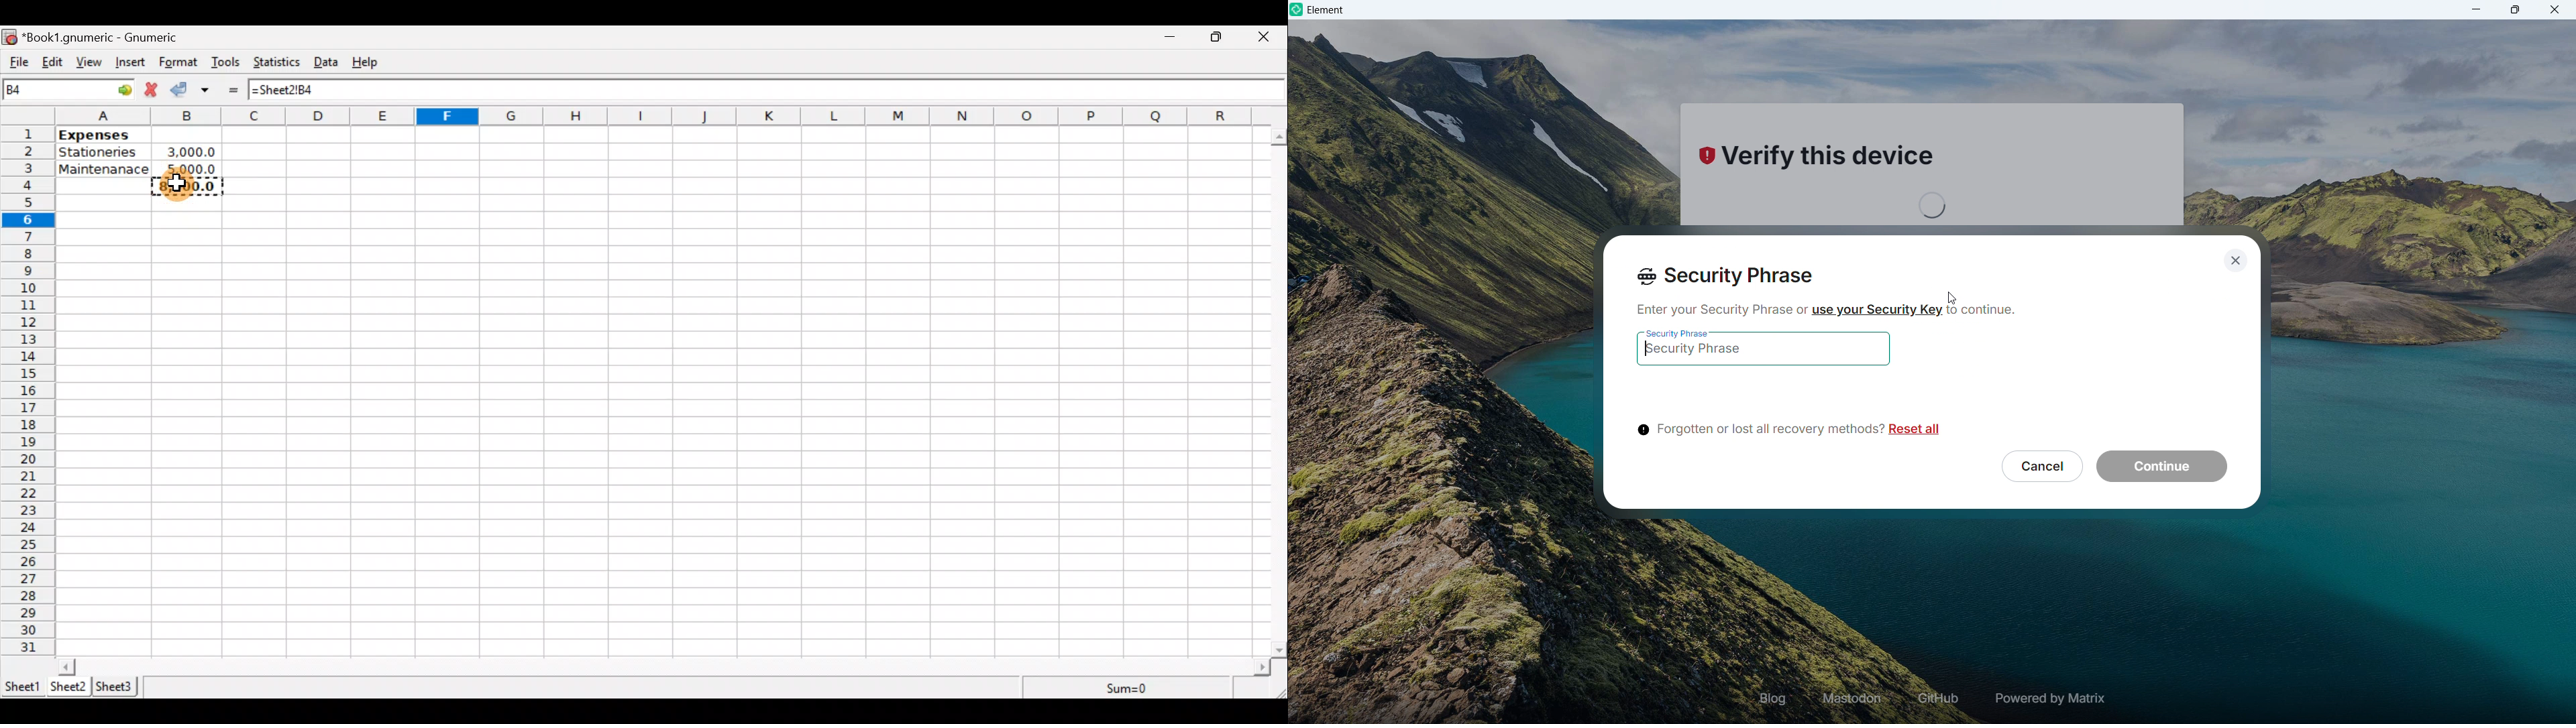 The height and width of the screenshot is (728, 2576). What do you see at coordinates (1326, 11) in the screenshot?
I see `element` at bounding box center [1326, 11].